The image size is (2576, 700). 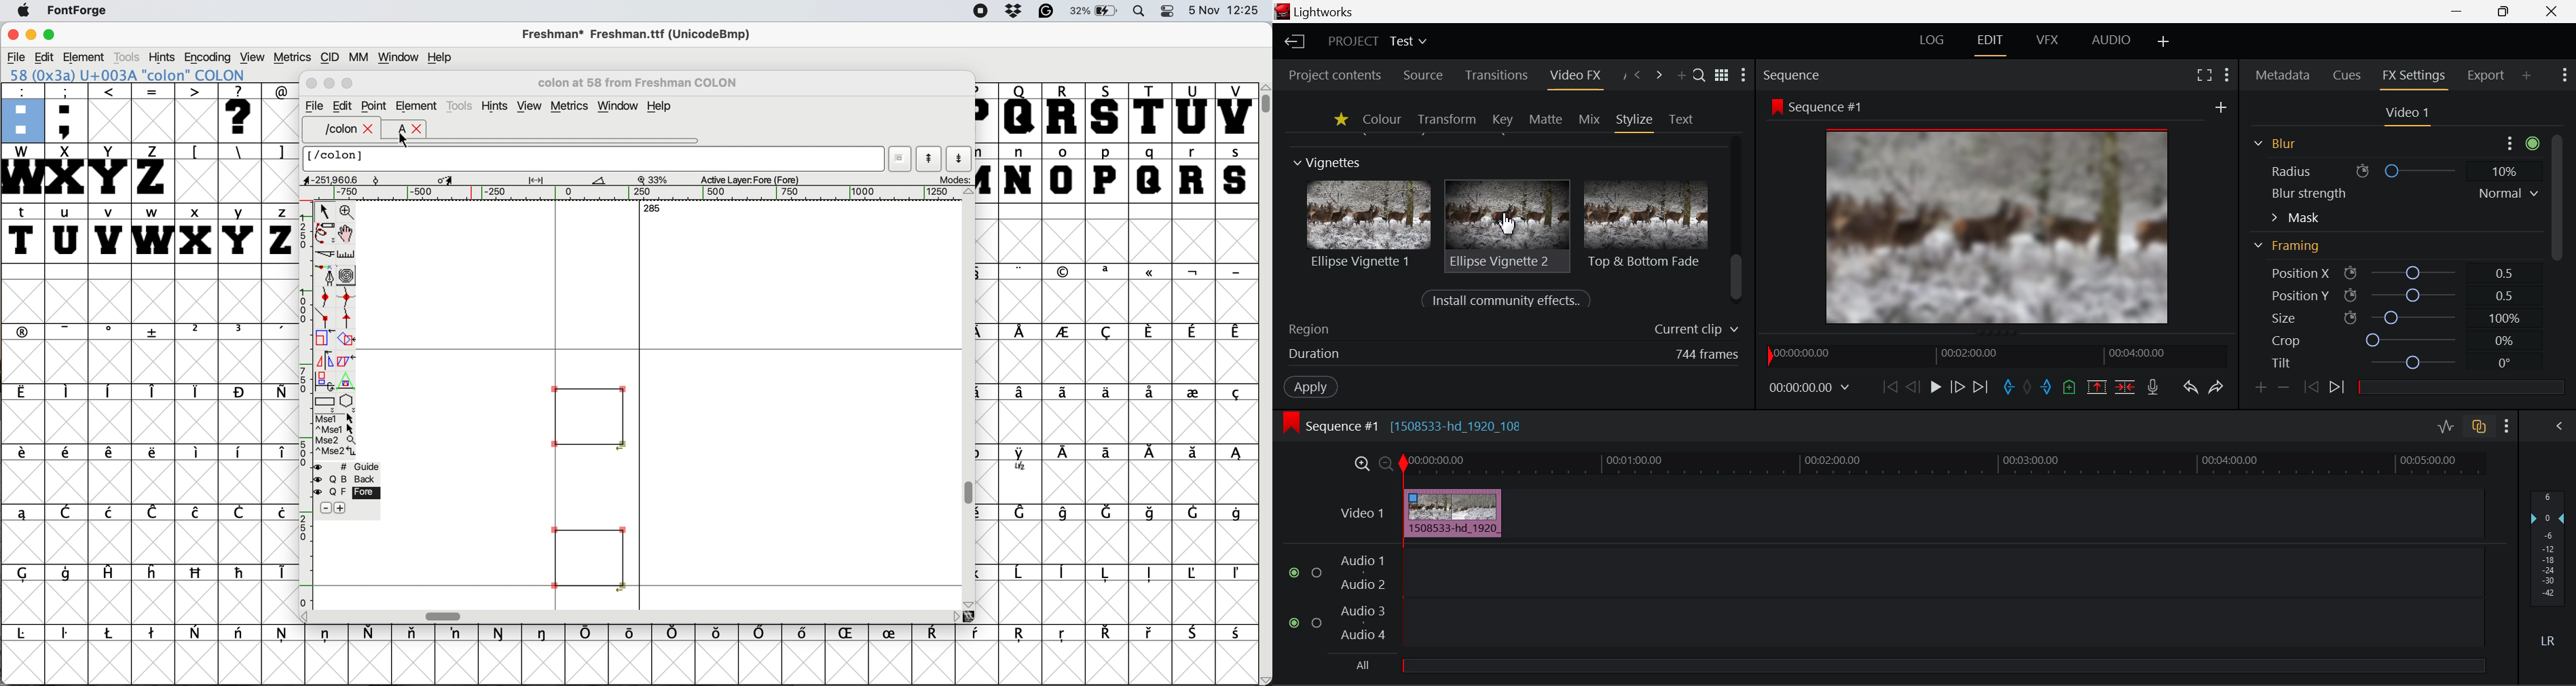 What do you see at coordinates (1197, 573) in the screenshot?
I see `symbol` at bounding box center [1197, 573].